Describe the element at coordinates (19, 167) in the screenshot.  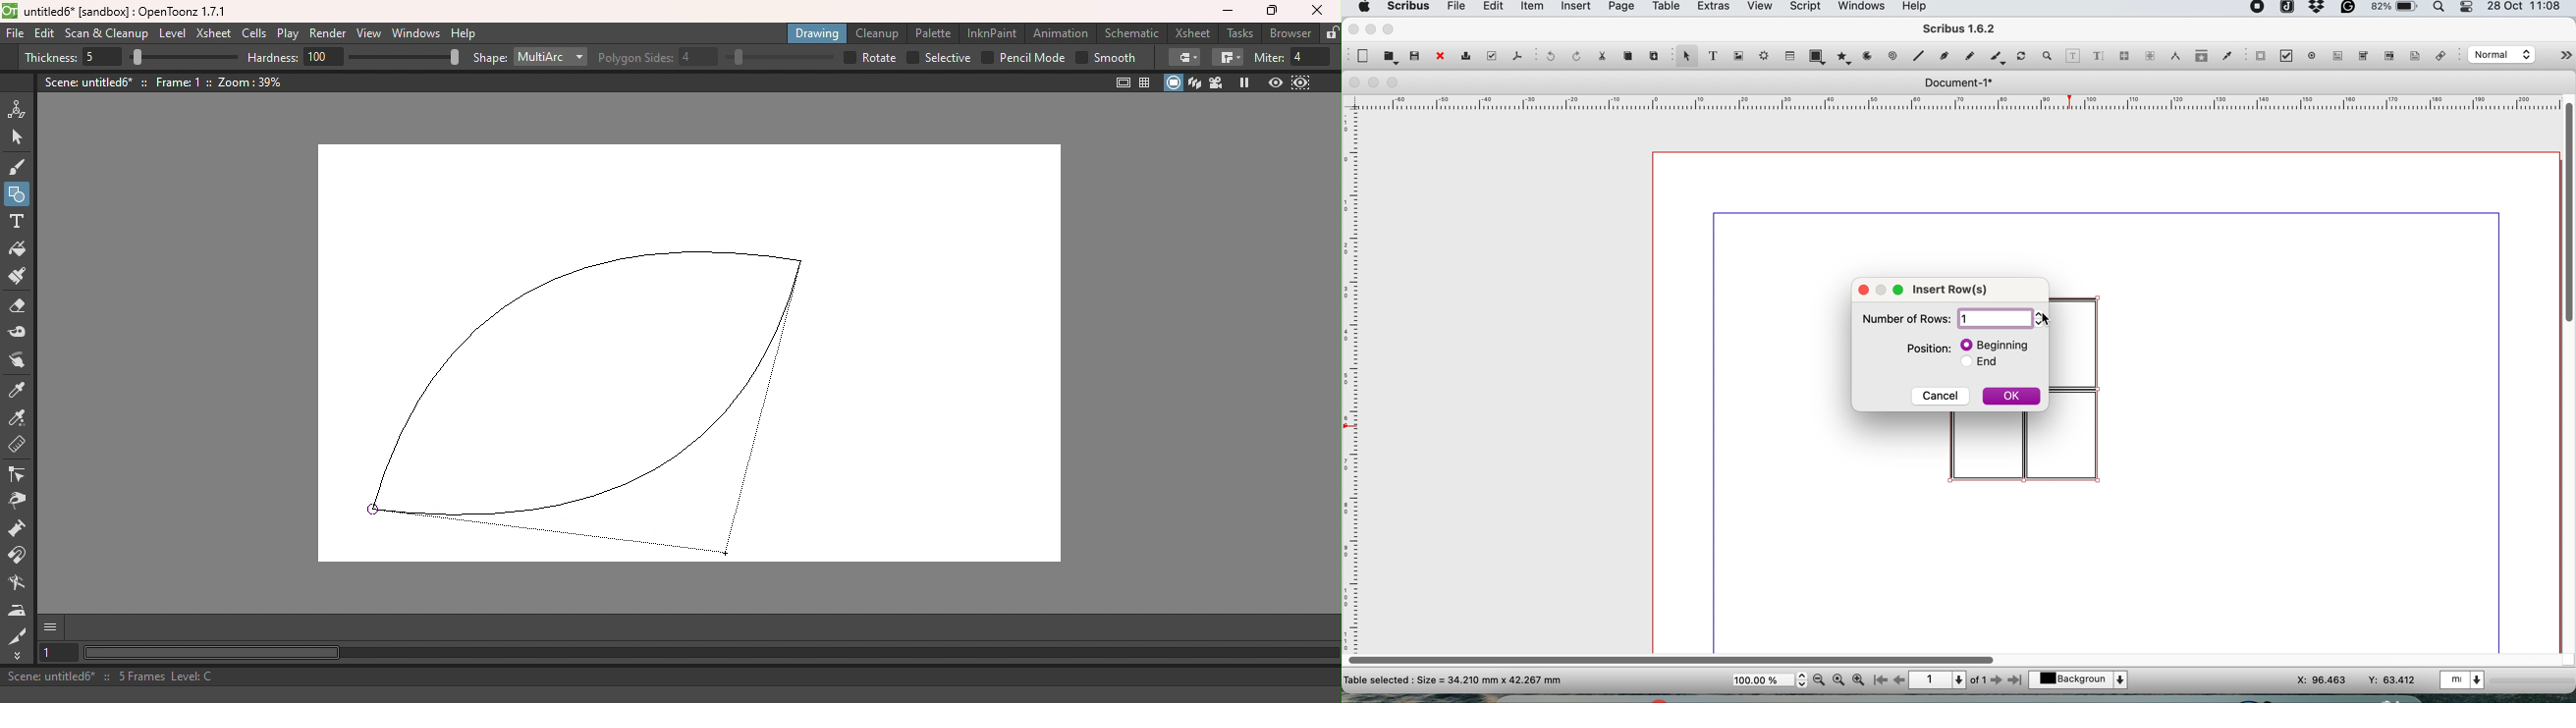
I see `Brush tool` at that location.